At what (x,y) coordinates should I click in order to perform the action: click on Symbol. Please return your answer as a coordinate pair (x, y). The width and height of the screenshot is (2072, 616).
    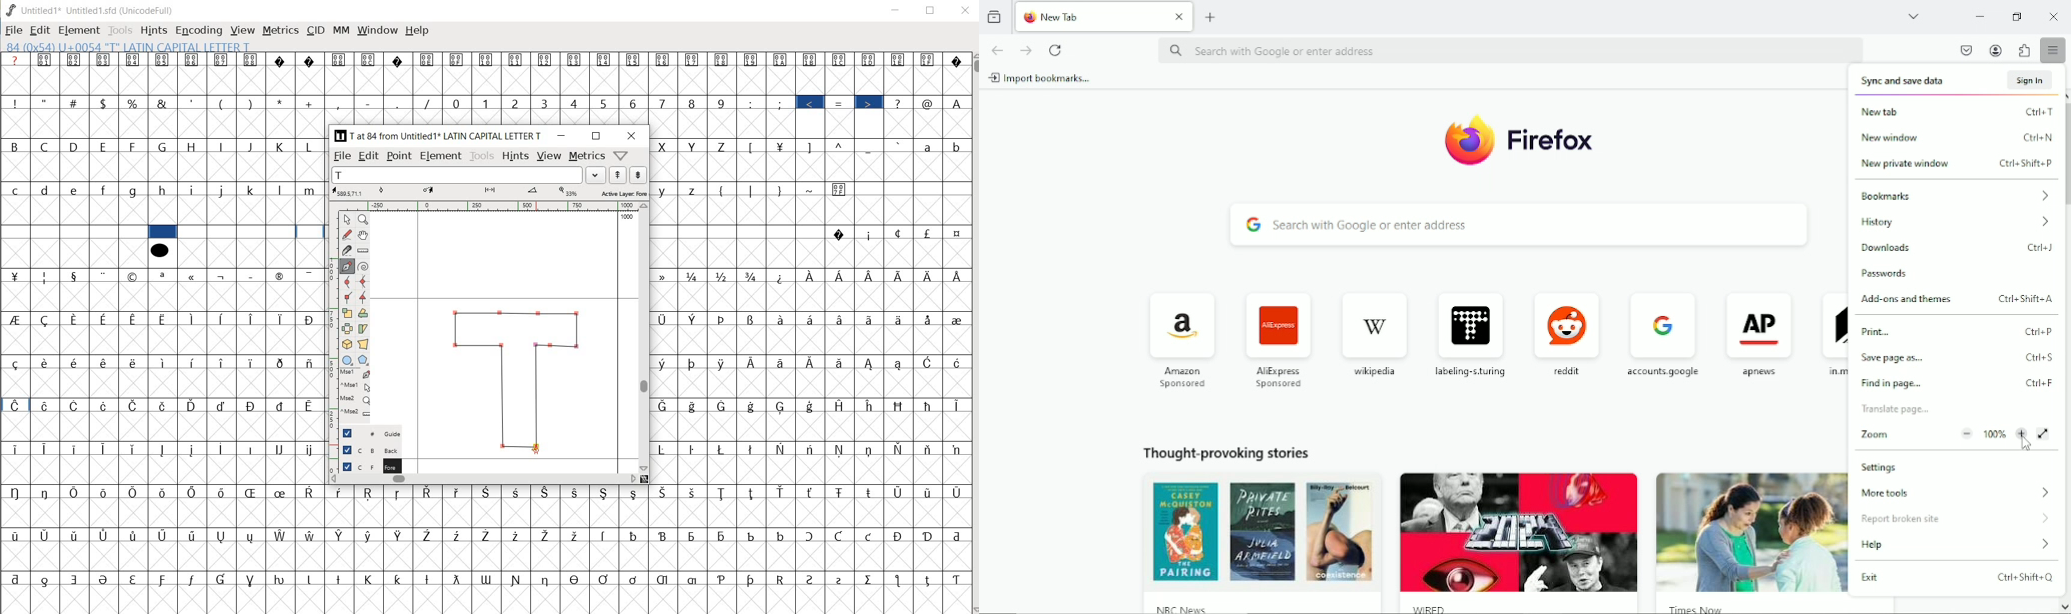
    Looking at the image, I should click on (104, 579).